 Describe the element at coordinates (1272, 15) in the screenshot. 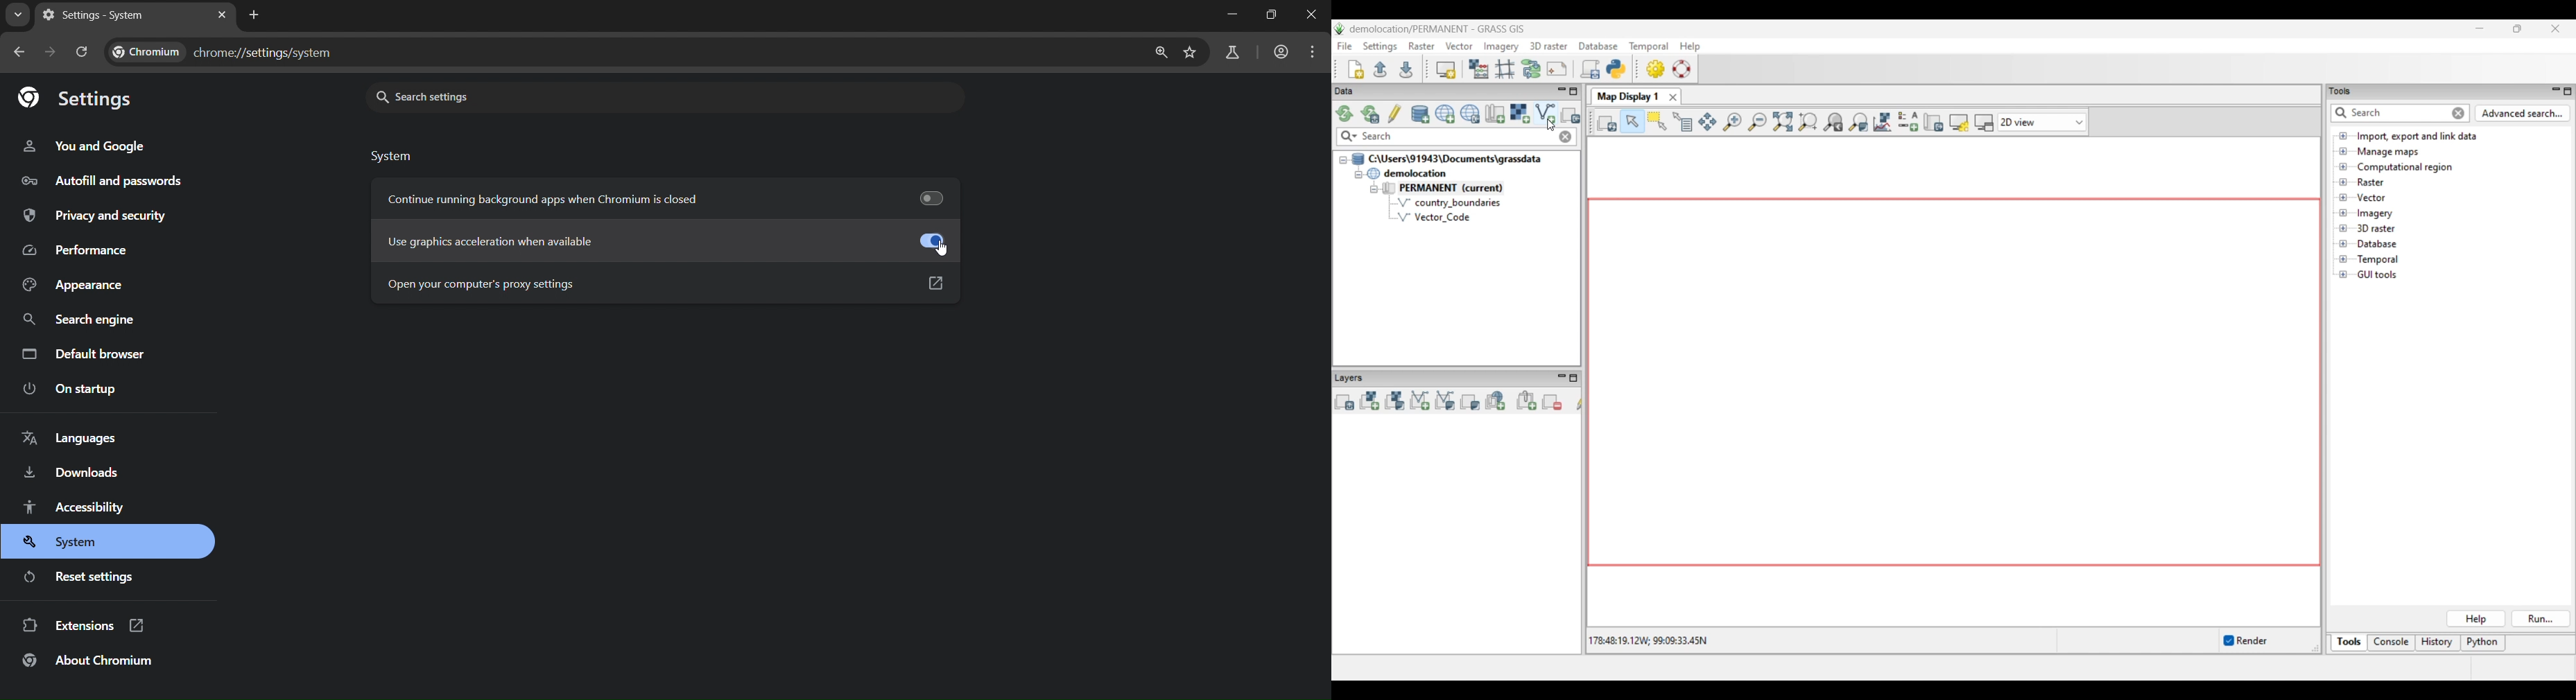

I see `Maximize` at that location.